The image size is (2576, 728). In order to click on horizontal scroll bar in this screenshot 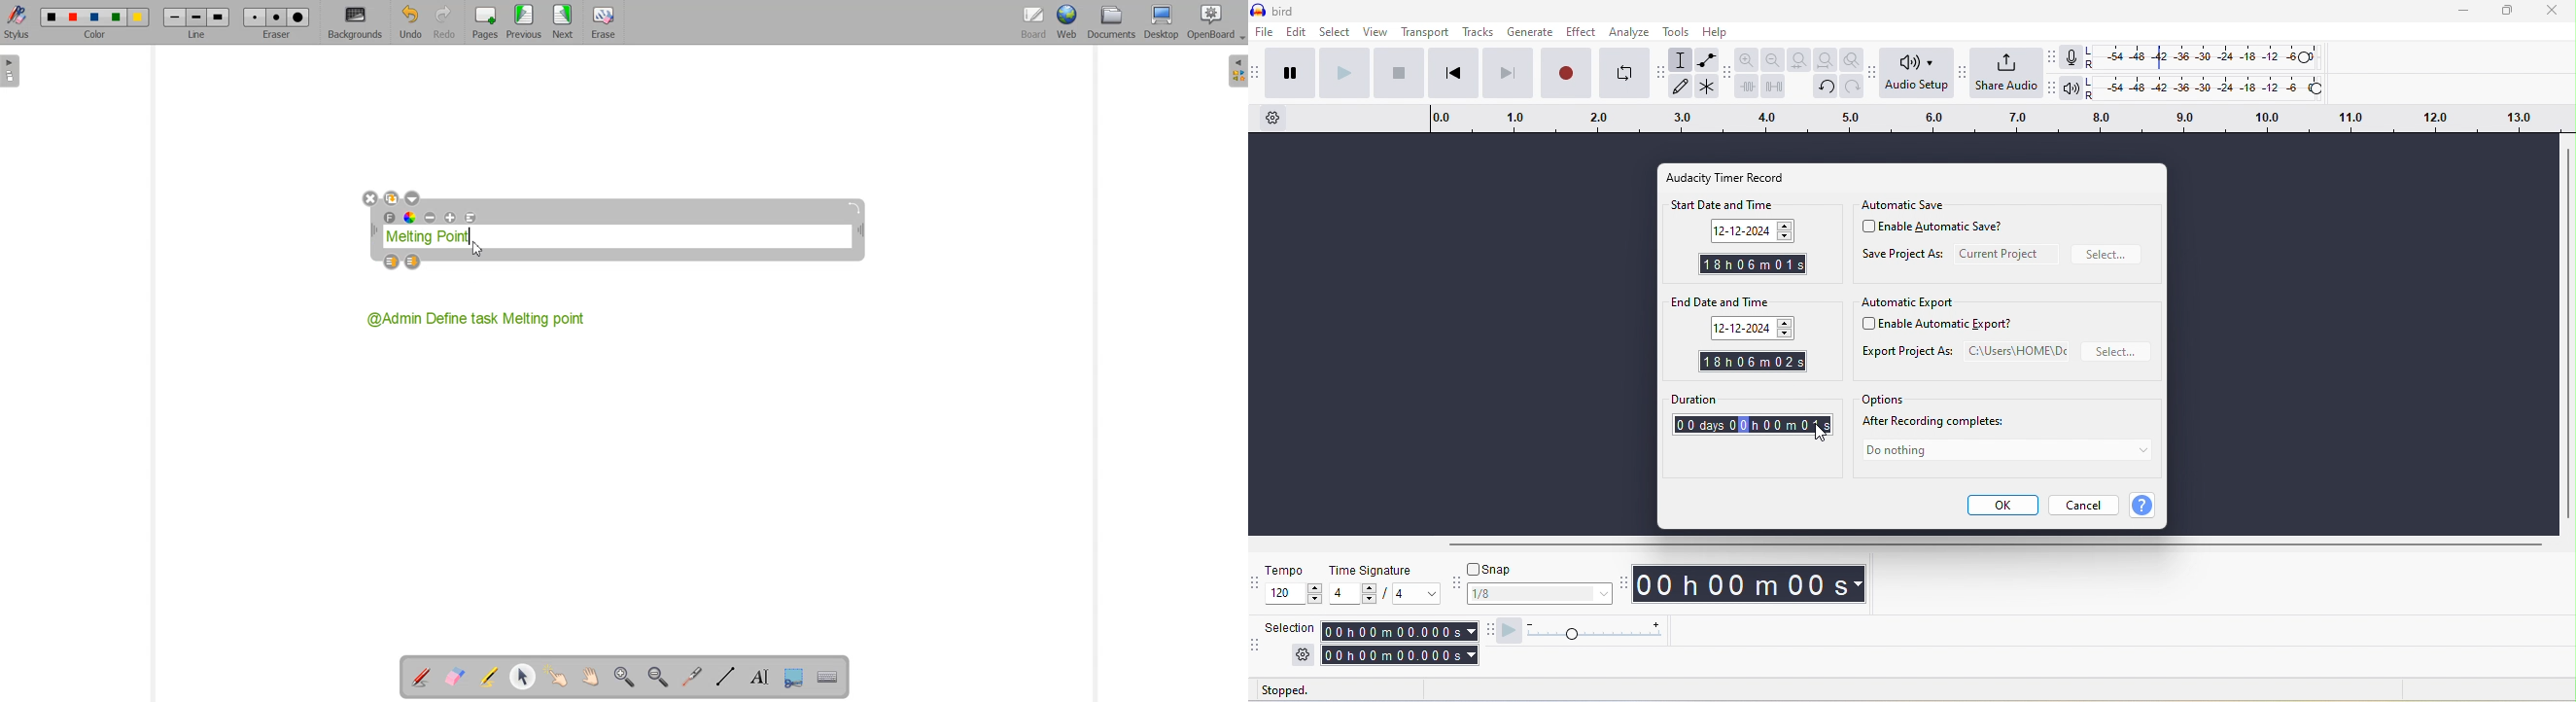, I will do `click(1992, 546)`.